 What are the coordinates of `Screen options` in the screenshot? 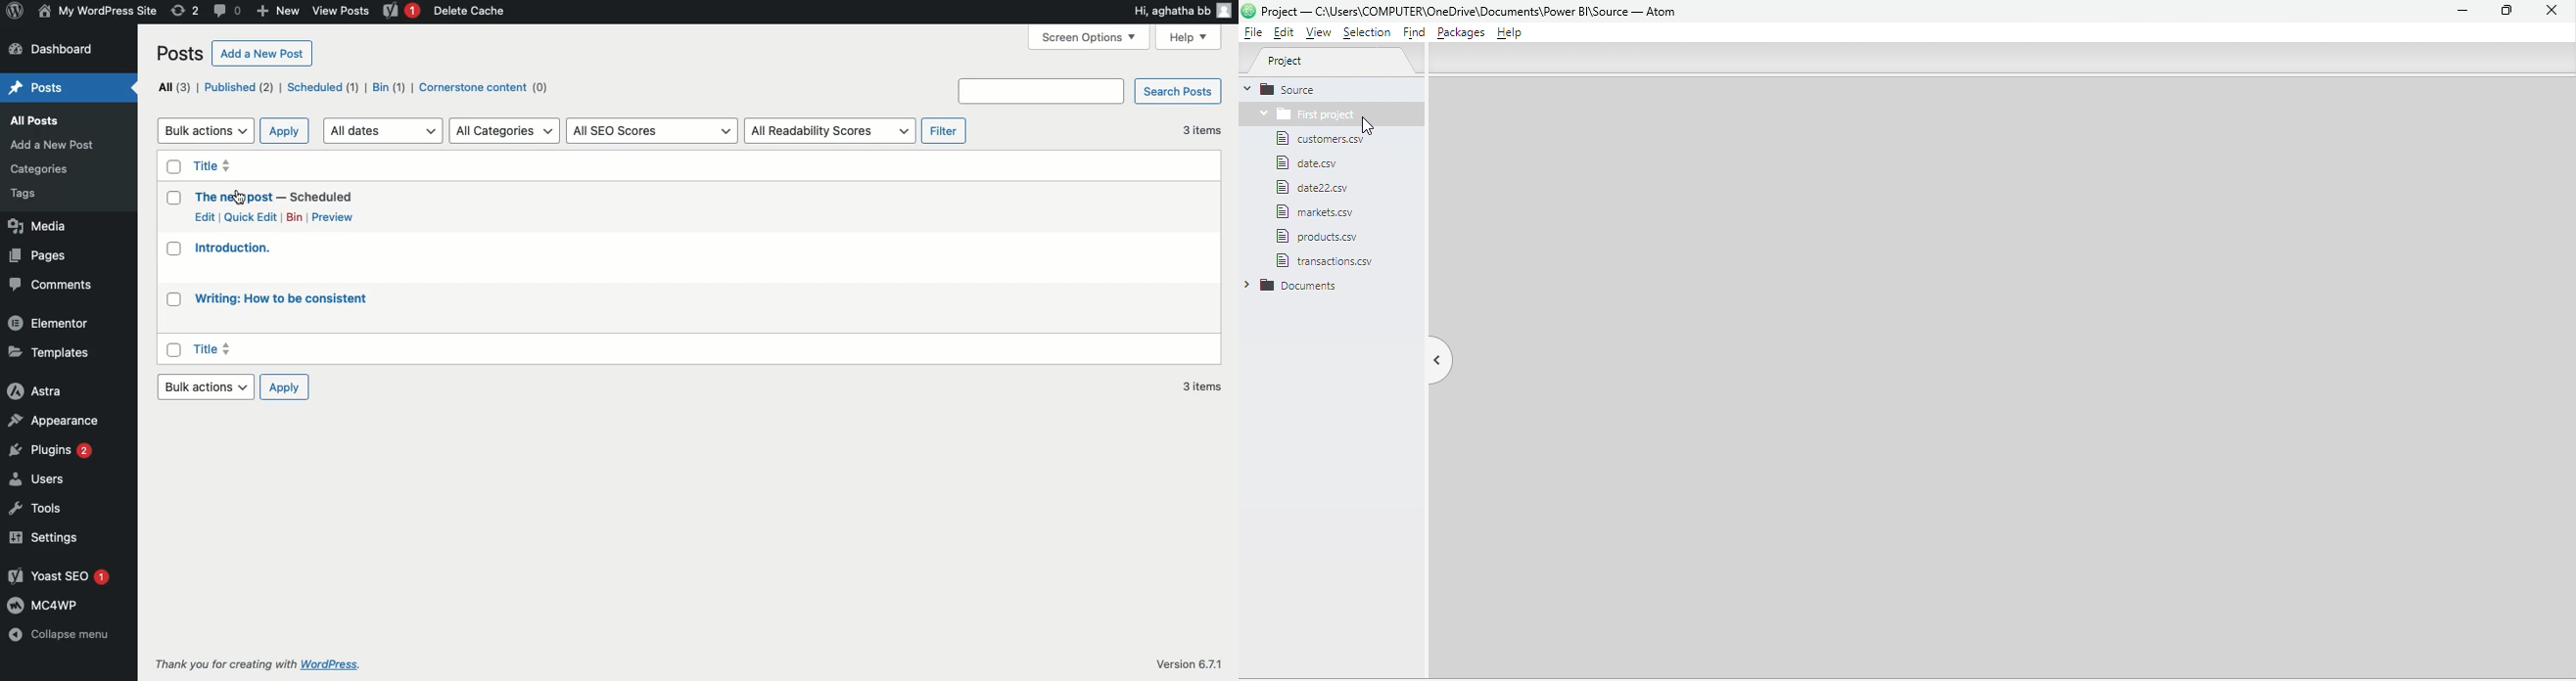 It's located at (1088, 36).